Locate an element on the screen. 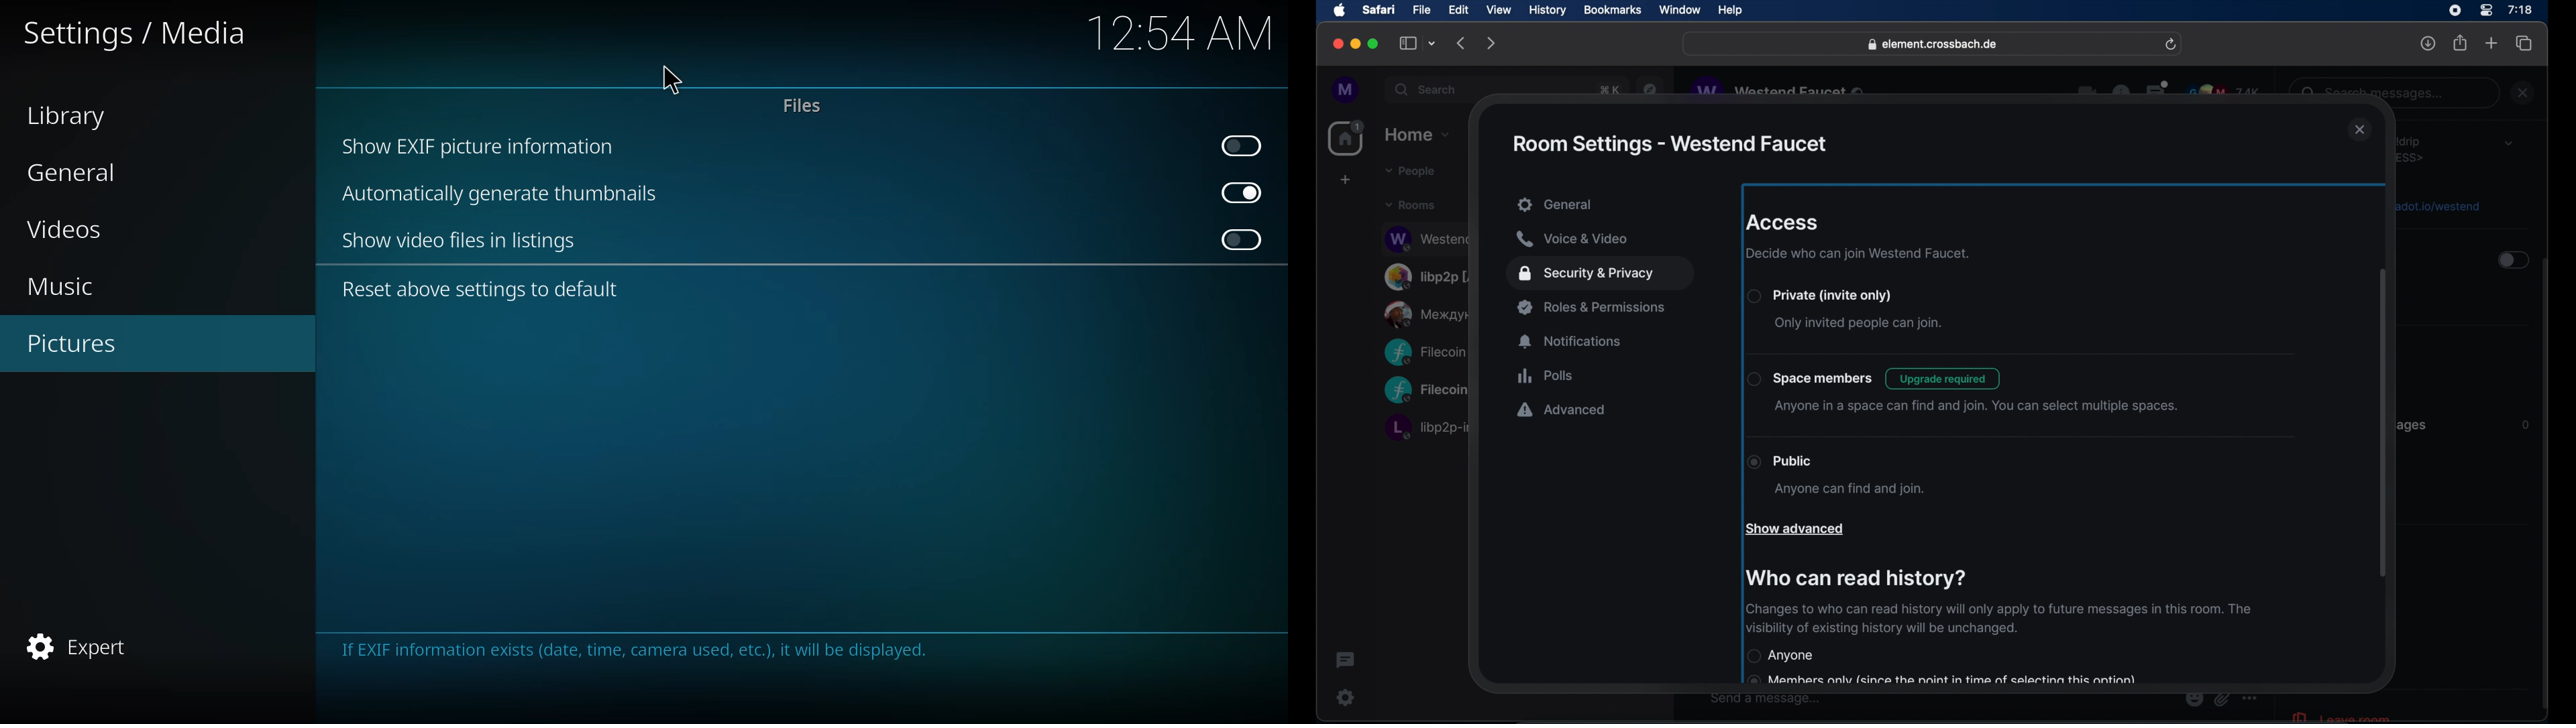  files is located at coordinates (801, 106).